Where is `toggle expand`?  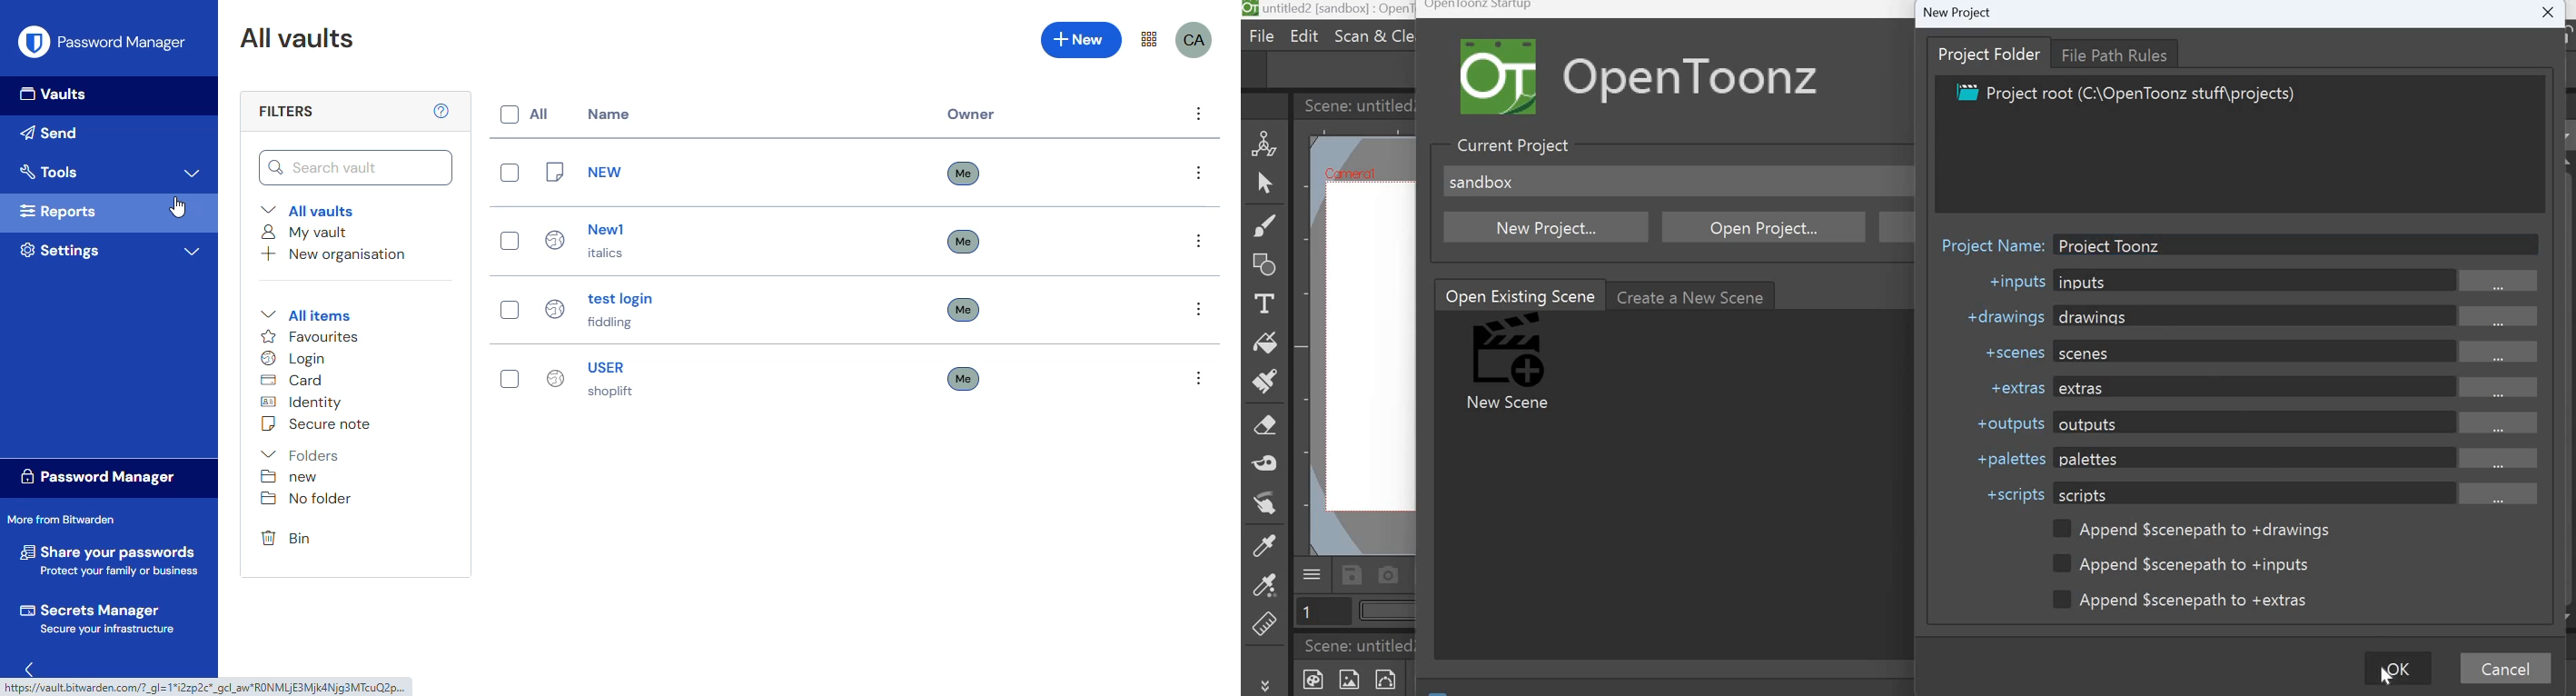 toggle expand is located at coordinates (193, 173).